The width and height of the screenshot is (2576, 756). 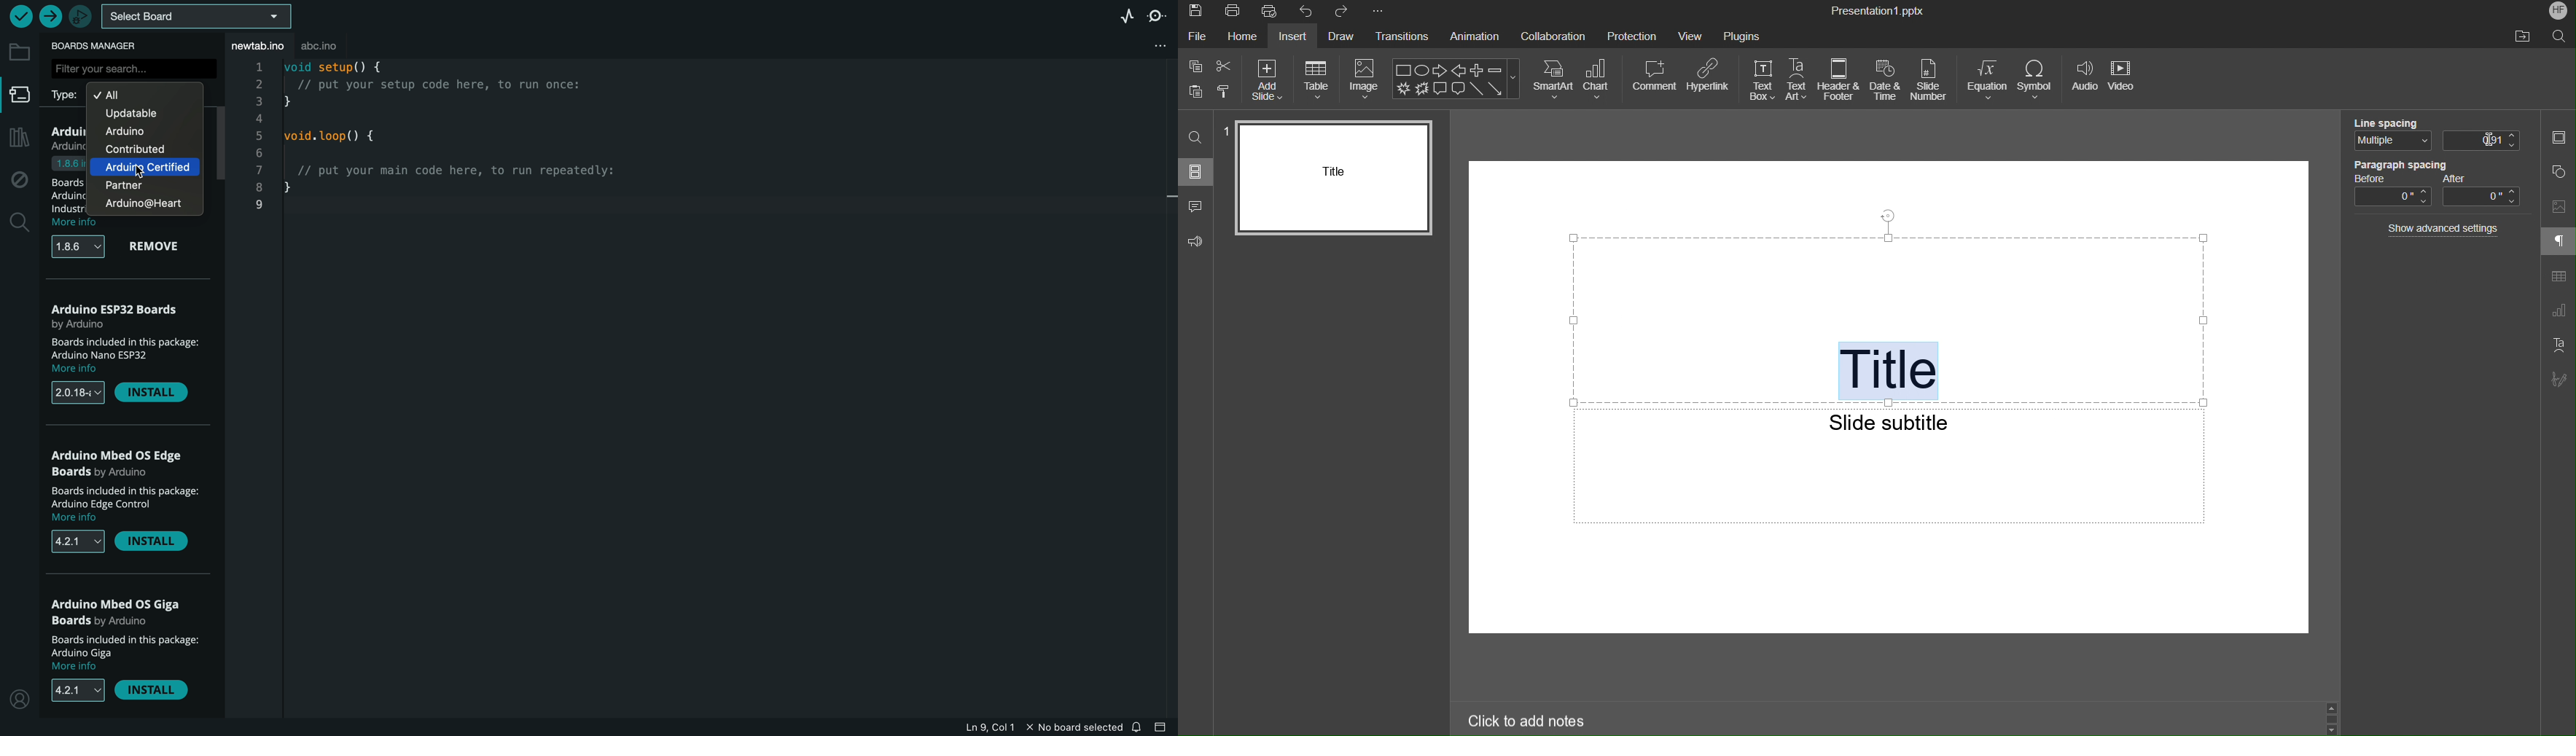 I want to click on Print, so click(x=1232, y=12).